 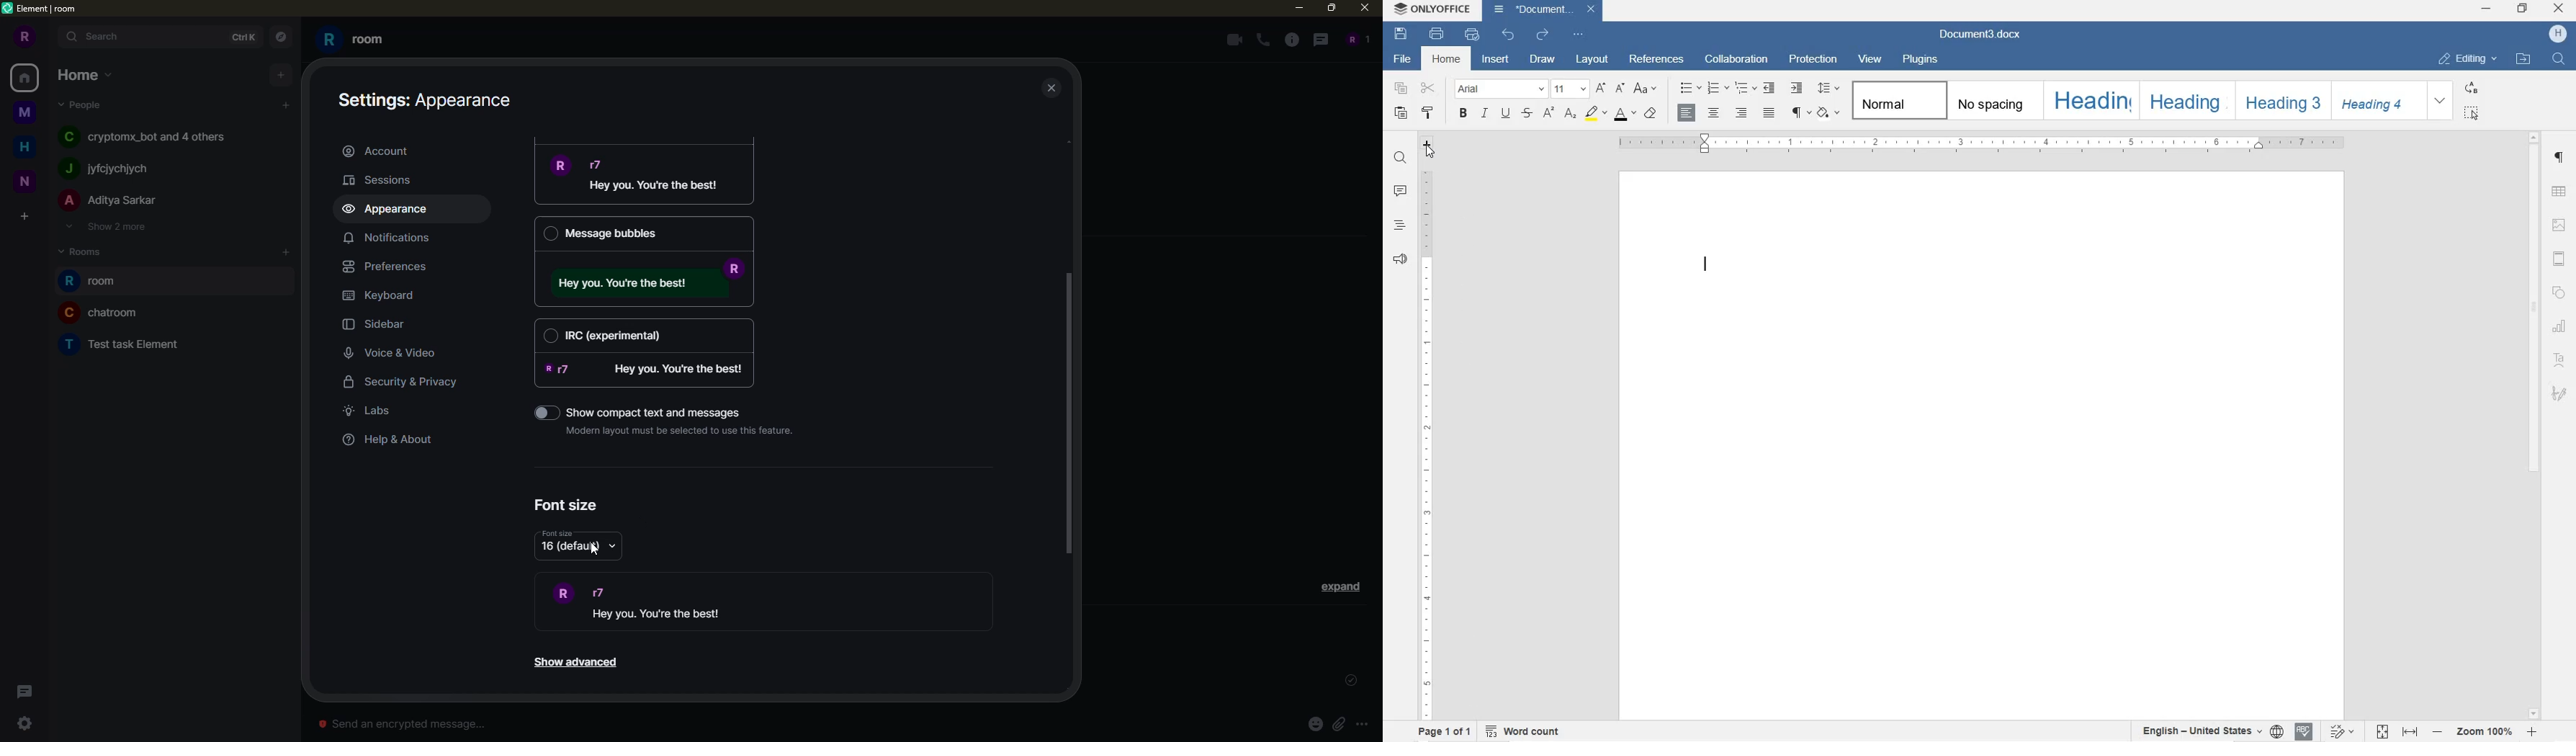 What do you see at coordinates (241, 35) in the screenshot?
I see `ctrlK` at bounding box center [241, 35].